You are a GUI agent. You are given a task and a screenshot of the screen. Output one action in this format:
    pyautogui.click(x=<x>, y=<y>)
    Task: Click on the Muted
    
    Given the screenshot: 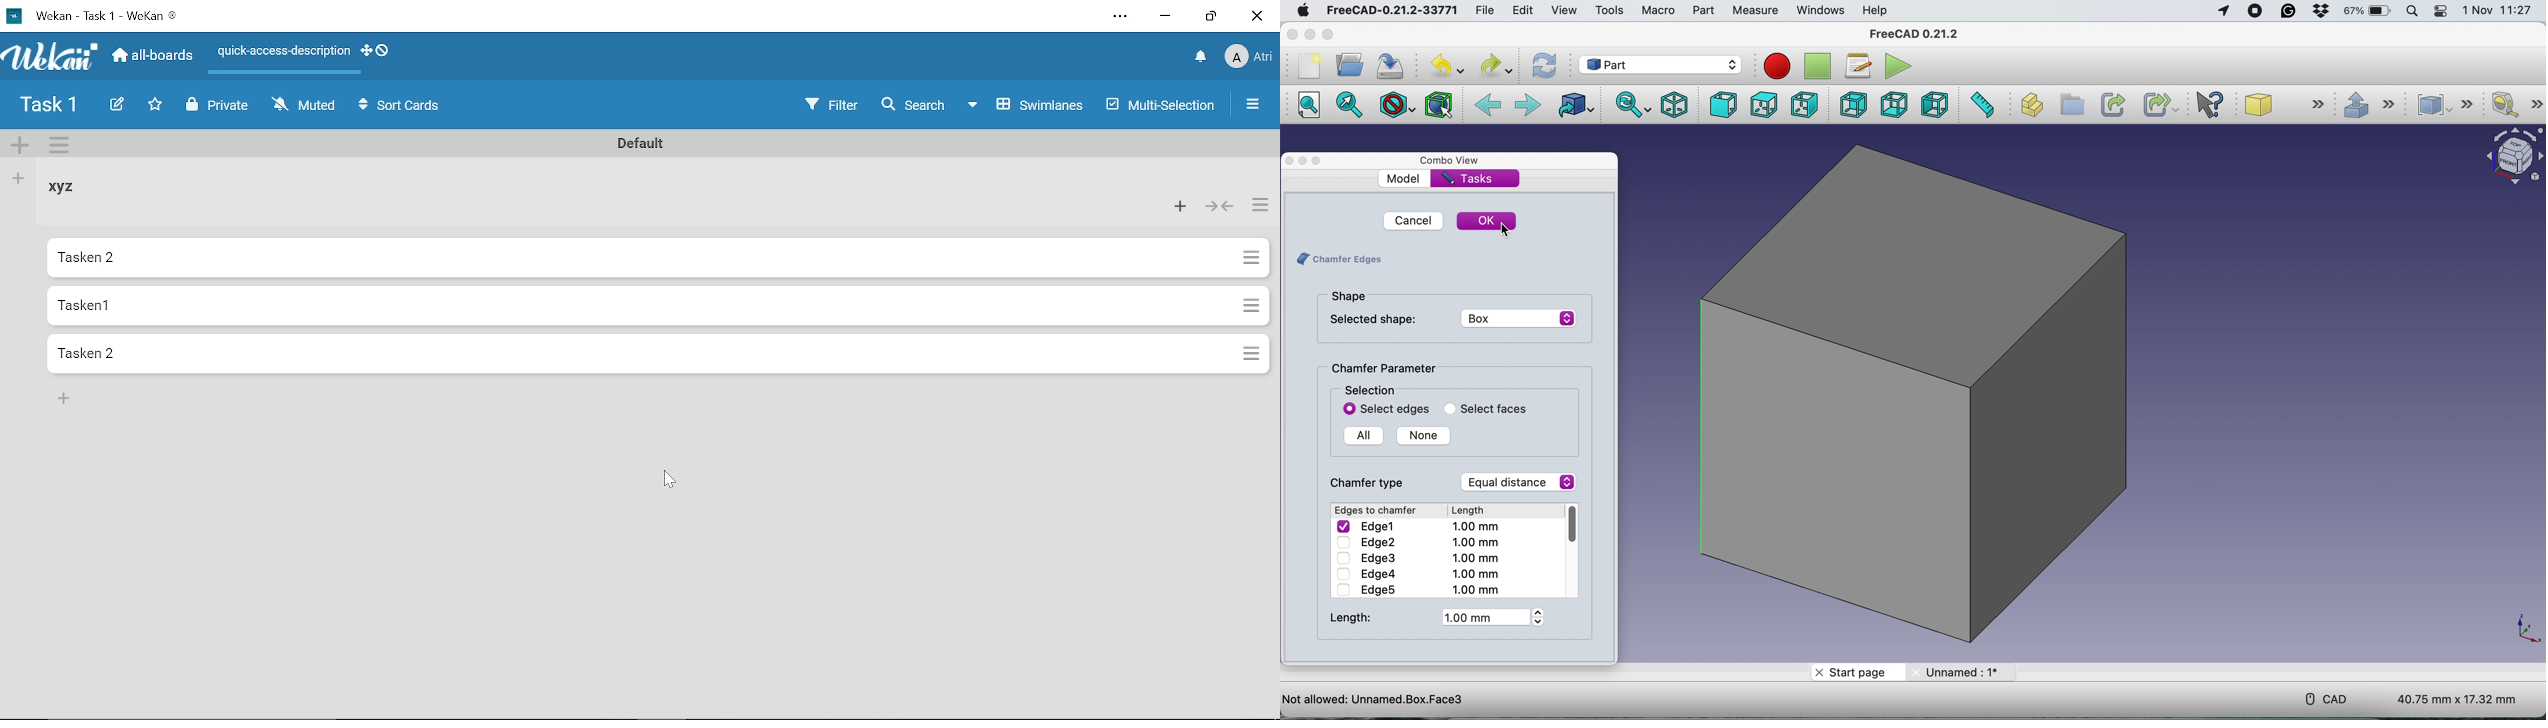 What is the action you would take?
    pyautogui.click(x=306, y=107)
    